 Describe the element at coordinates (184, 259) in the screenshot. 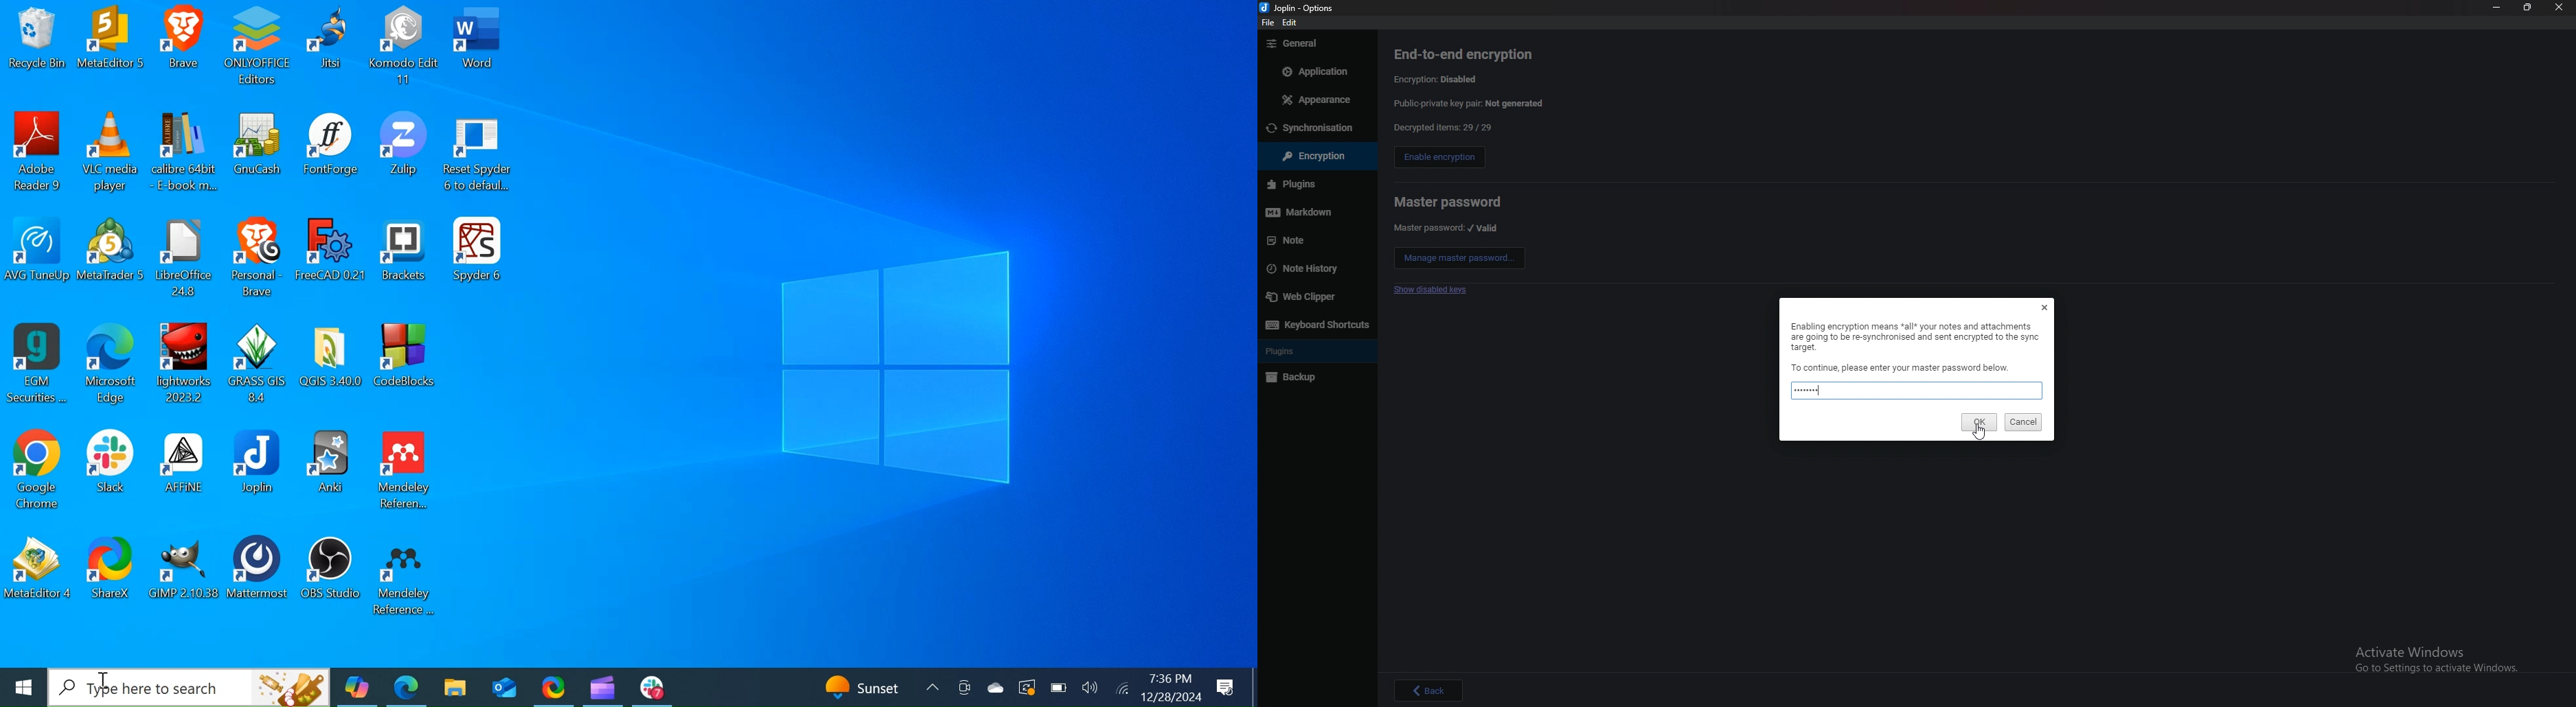

I see `File` at that location.